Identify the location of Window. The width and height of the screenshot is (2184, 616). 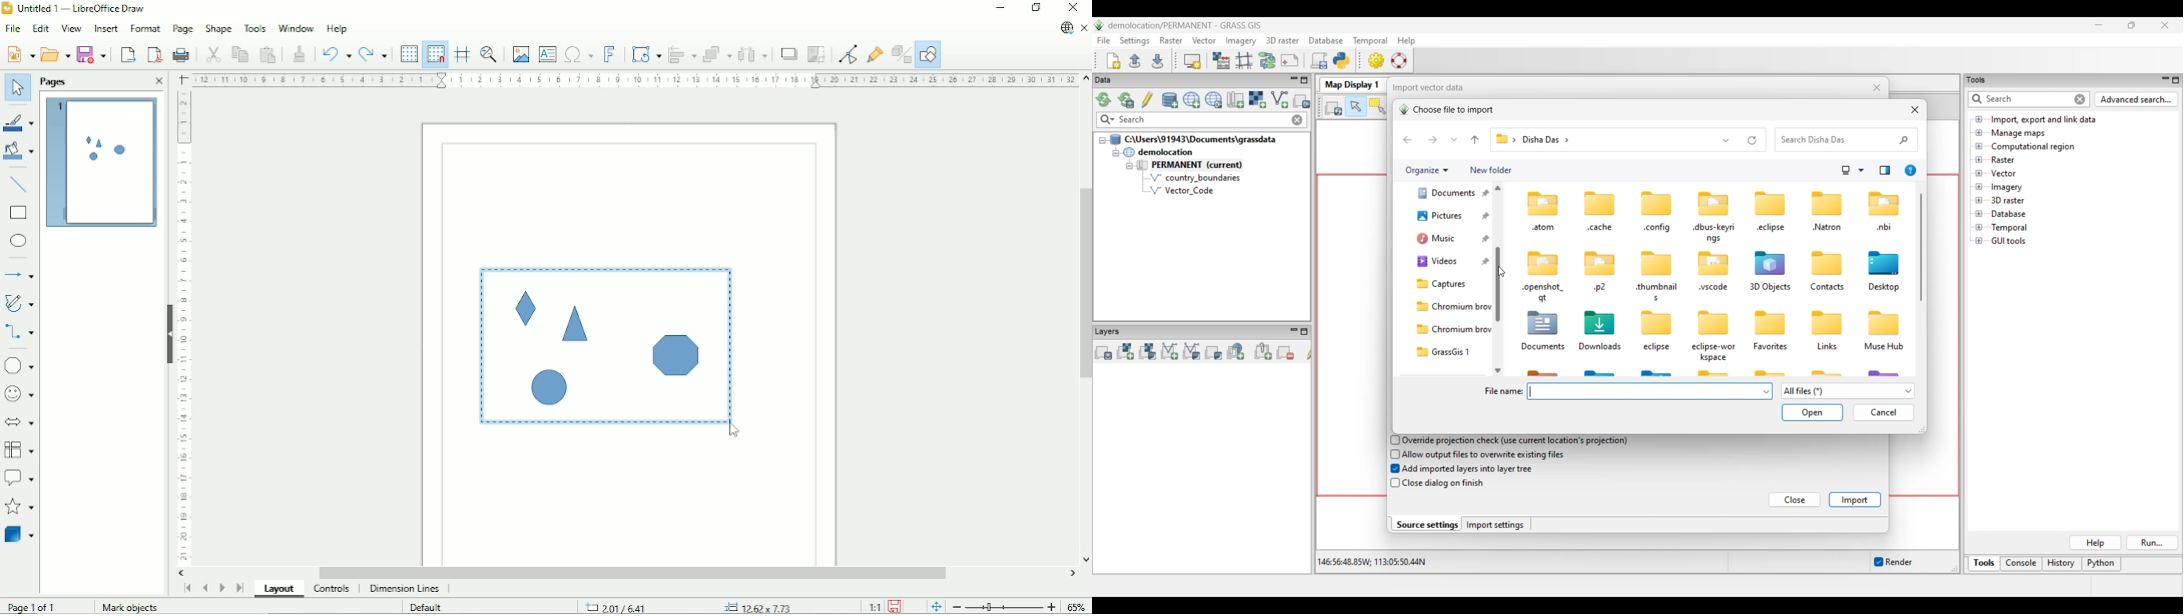
(296, 27).